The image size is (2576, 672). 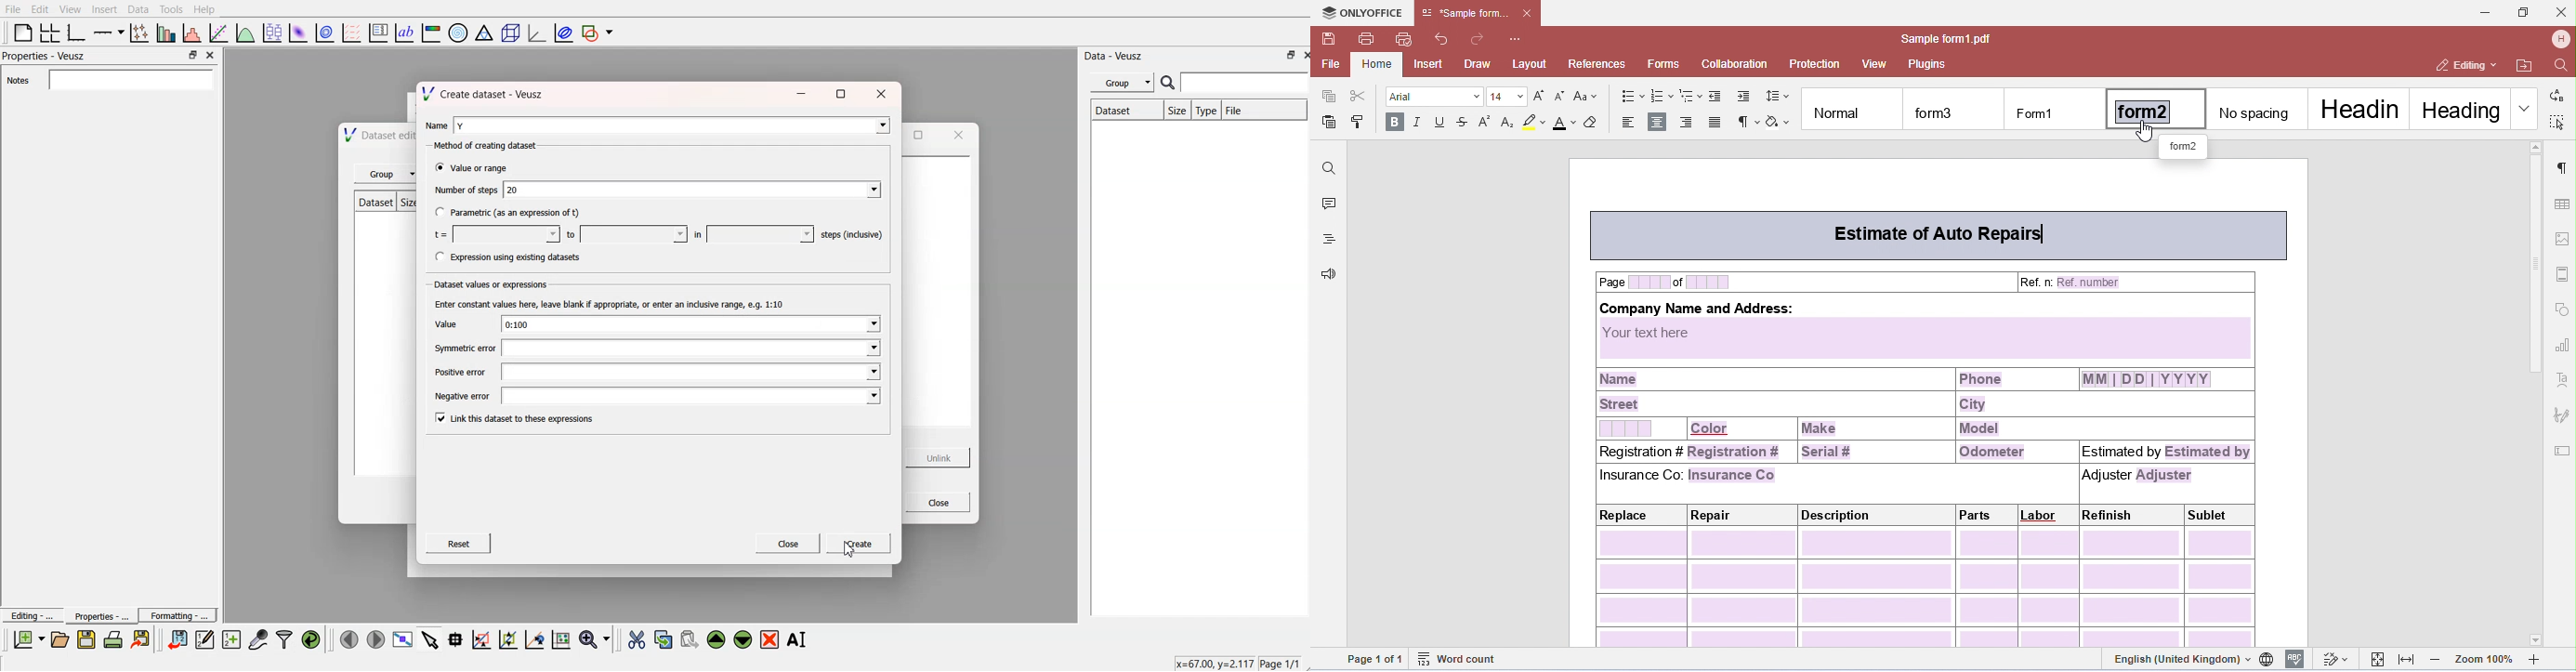 I want to click on click to reset graph axes, so click(x=562, y=638).